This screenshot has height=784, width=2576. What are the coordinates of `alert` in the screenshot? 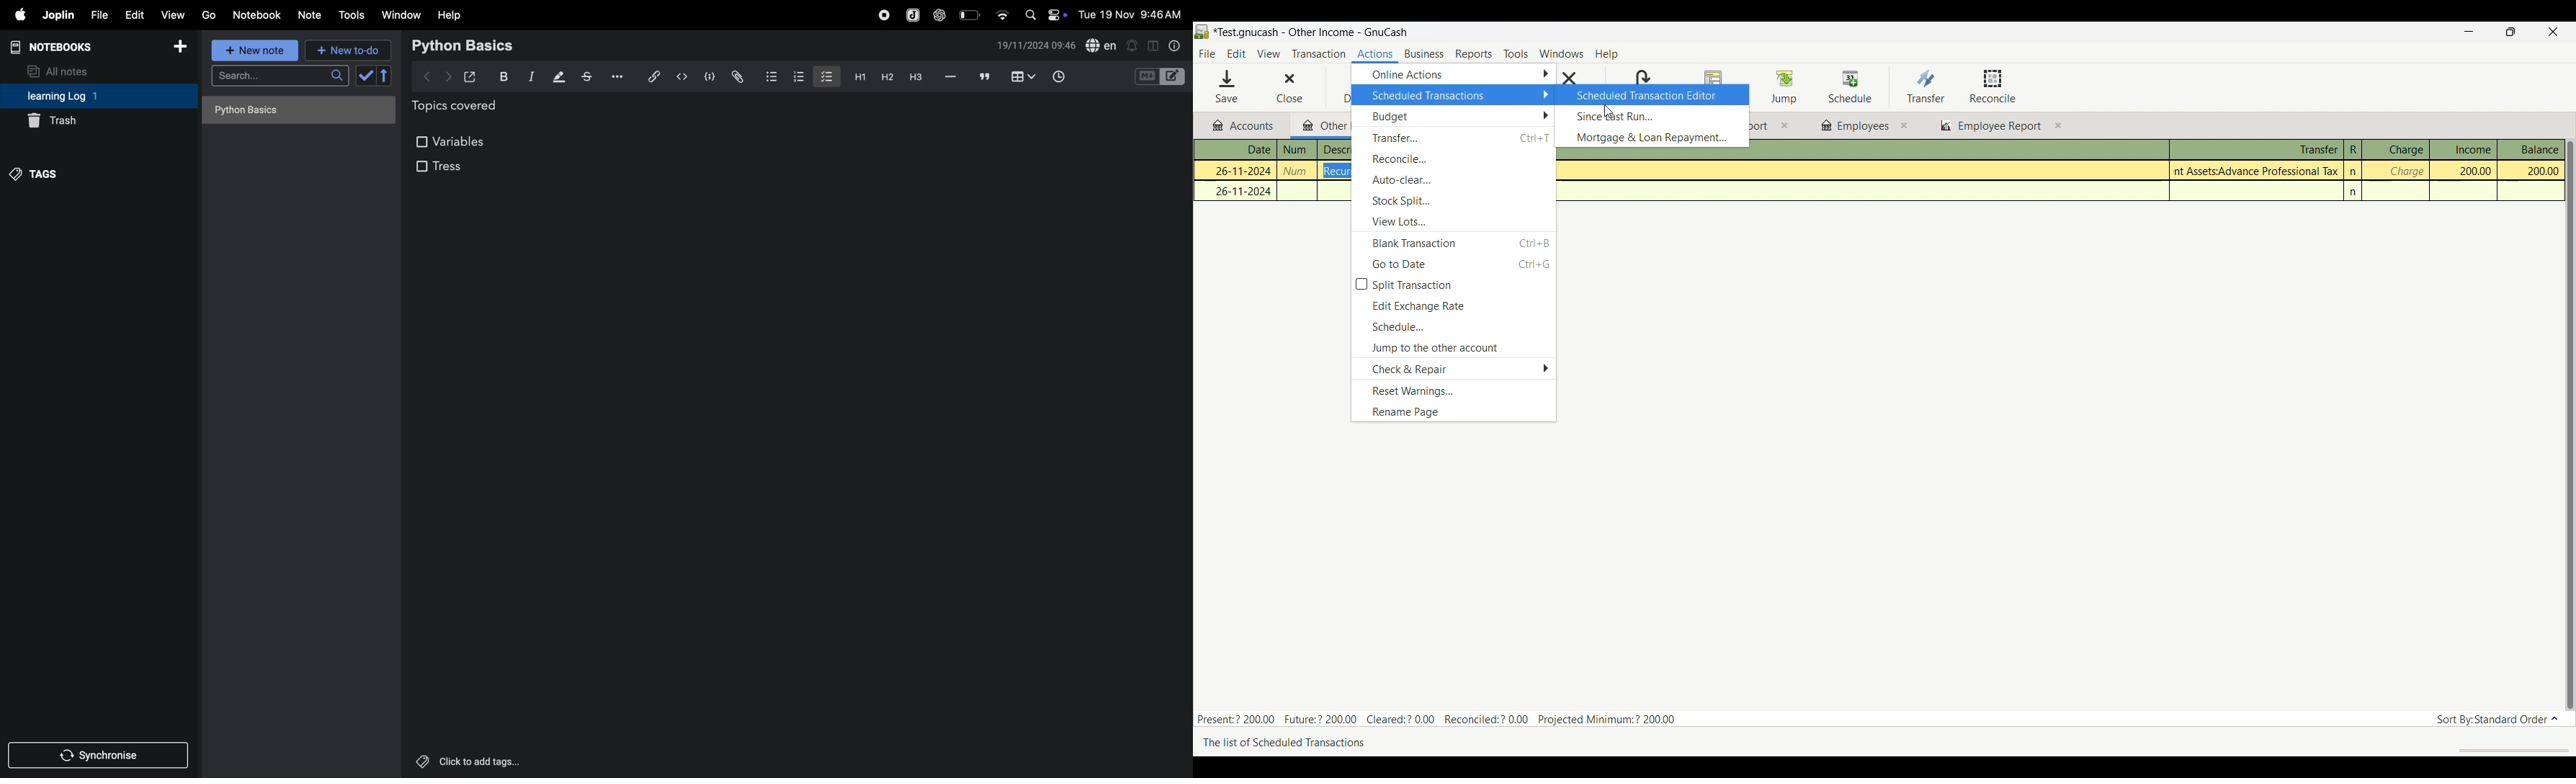 It's located at (1133, 44).